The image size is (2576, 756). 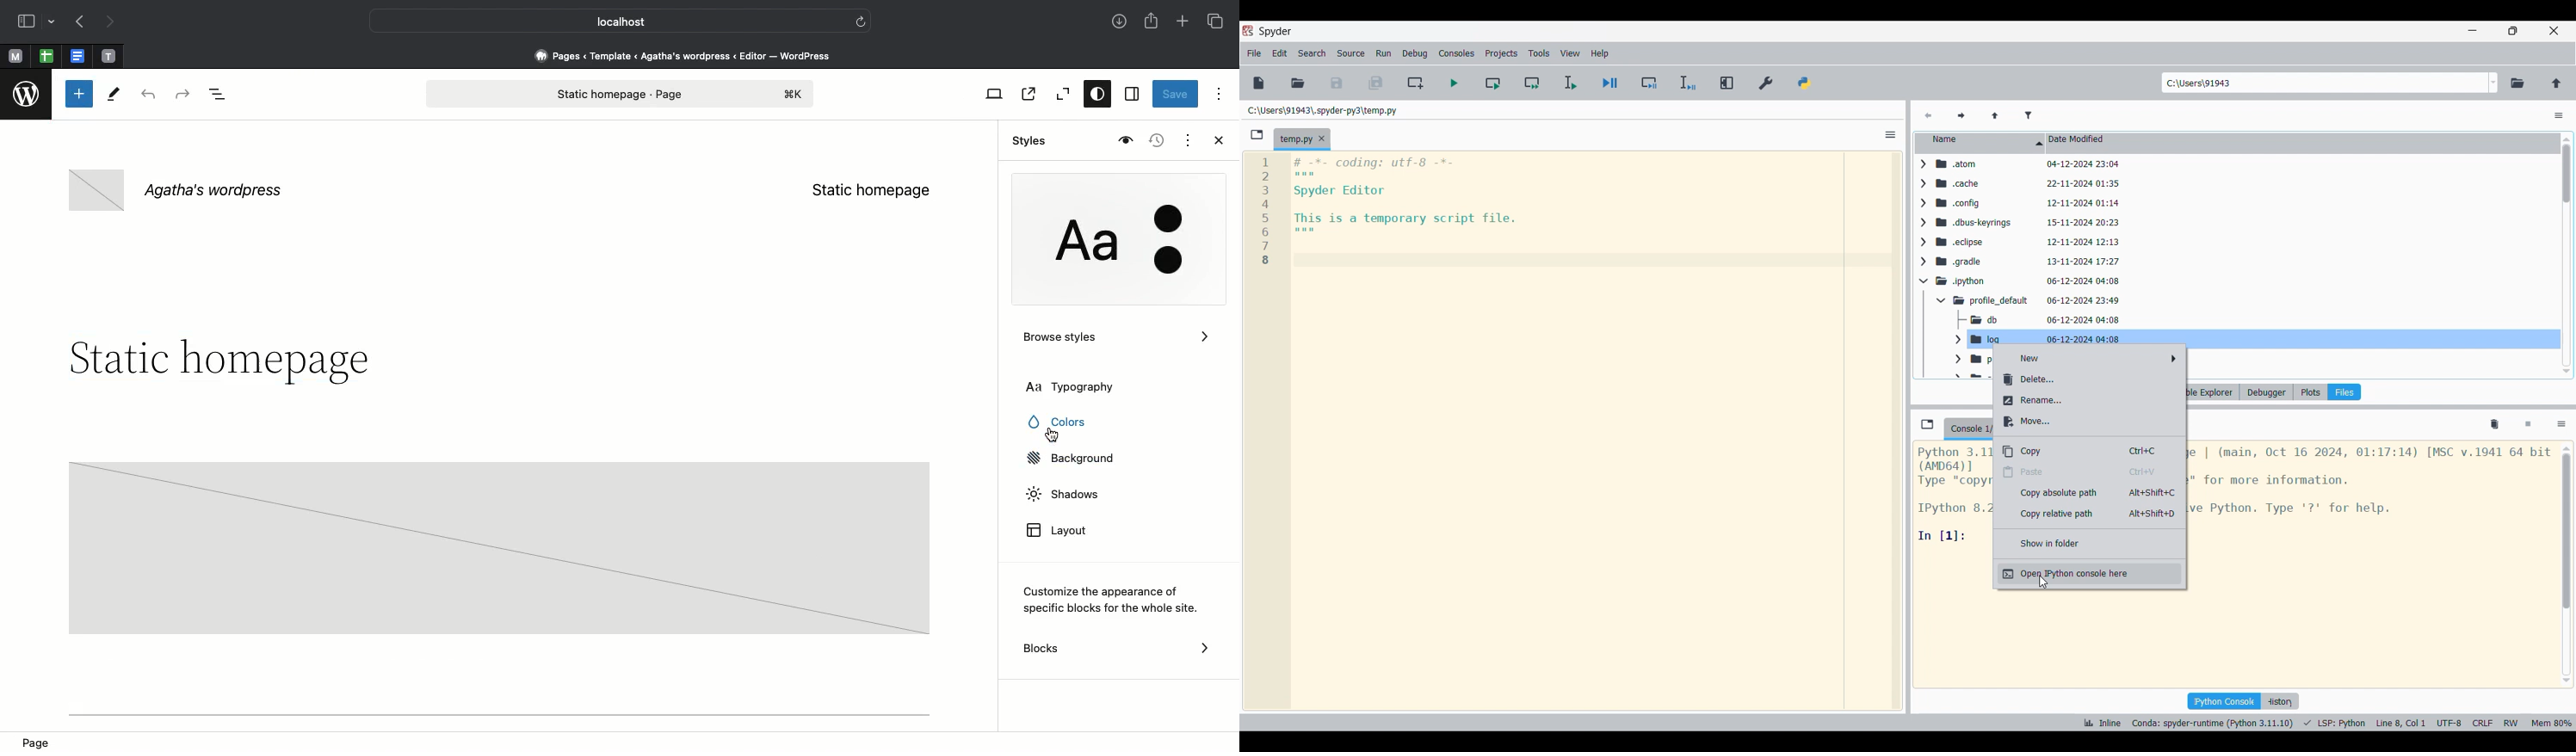 What do you see at coordinates (1337, 84) in the screenshot?
I see `Save file` at bounding box center [1337, 84].